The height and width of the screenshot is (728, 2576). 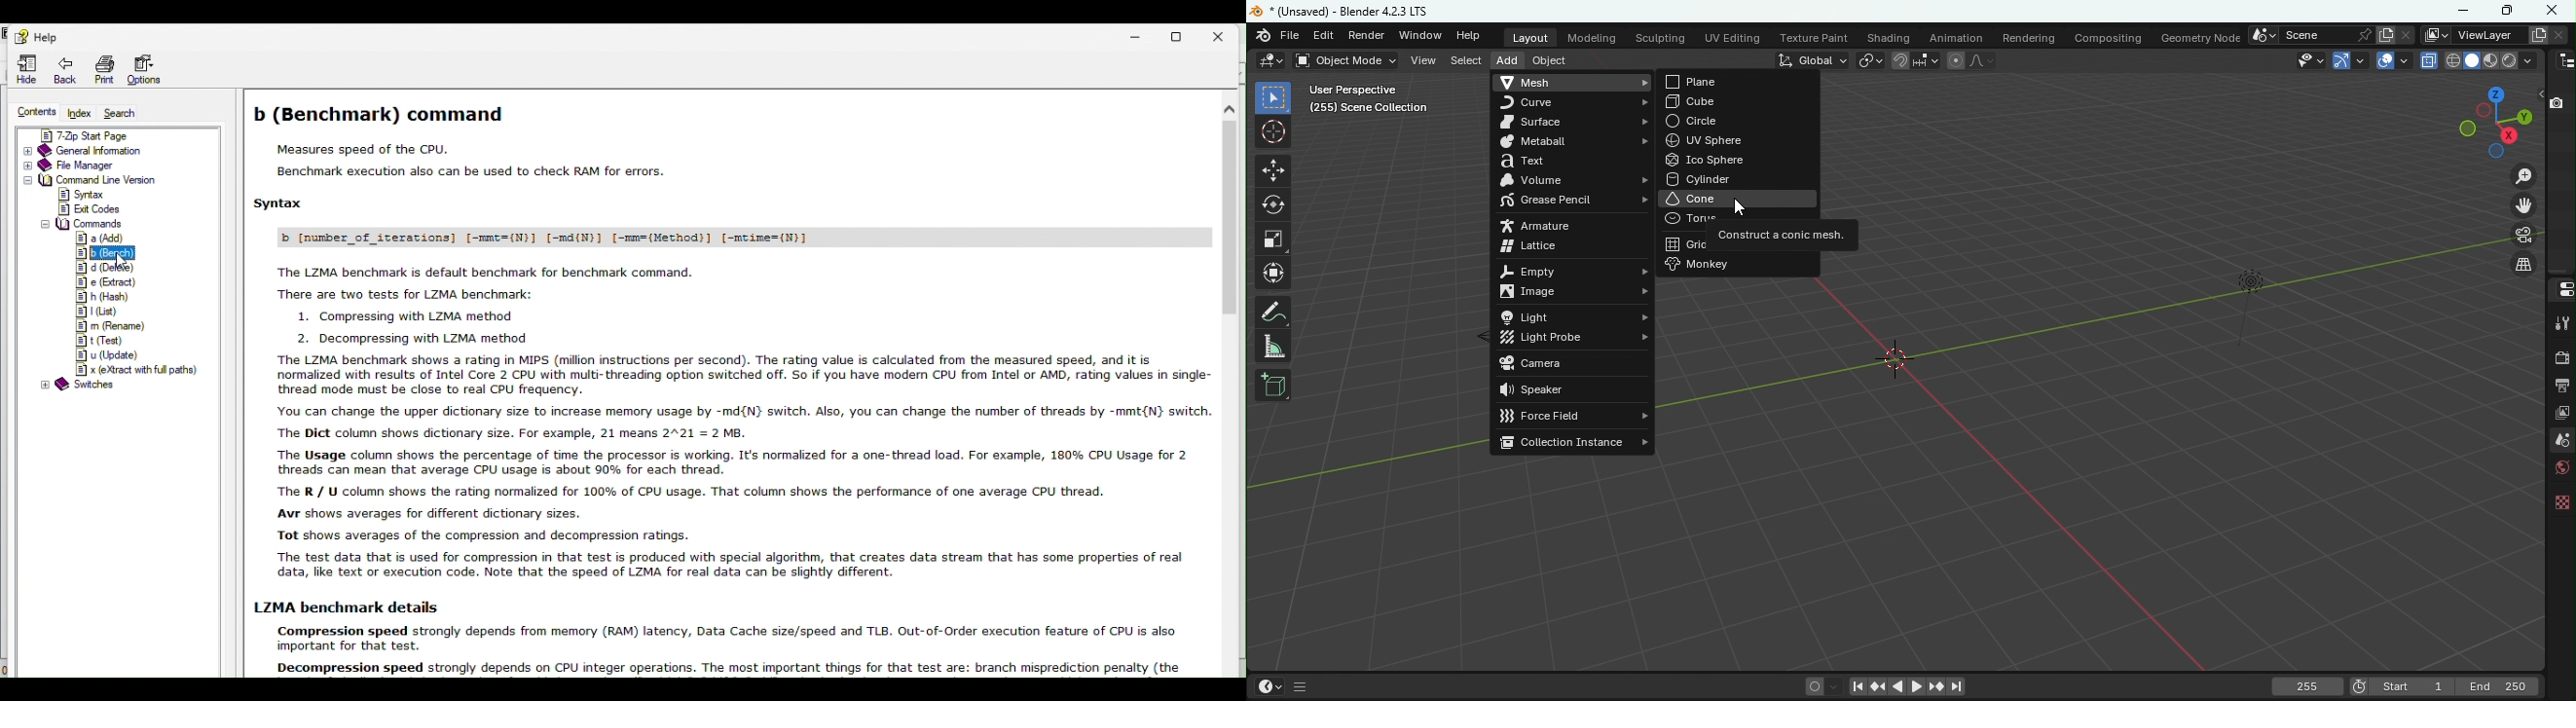 What do you see at coordinates (2485, 111) in the screenshot?
I see `Rotate the scene` at bounding box center [2485, 111].